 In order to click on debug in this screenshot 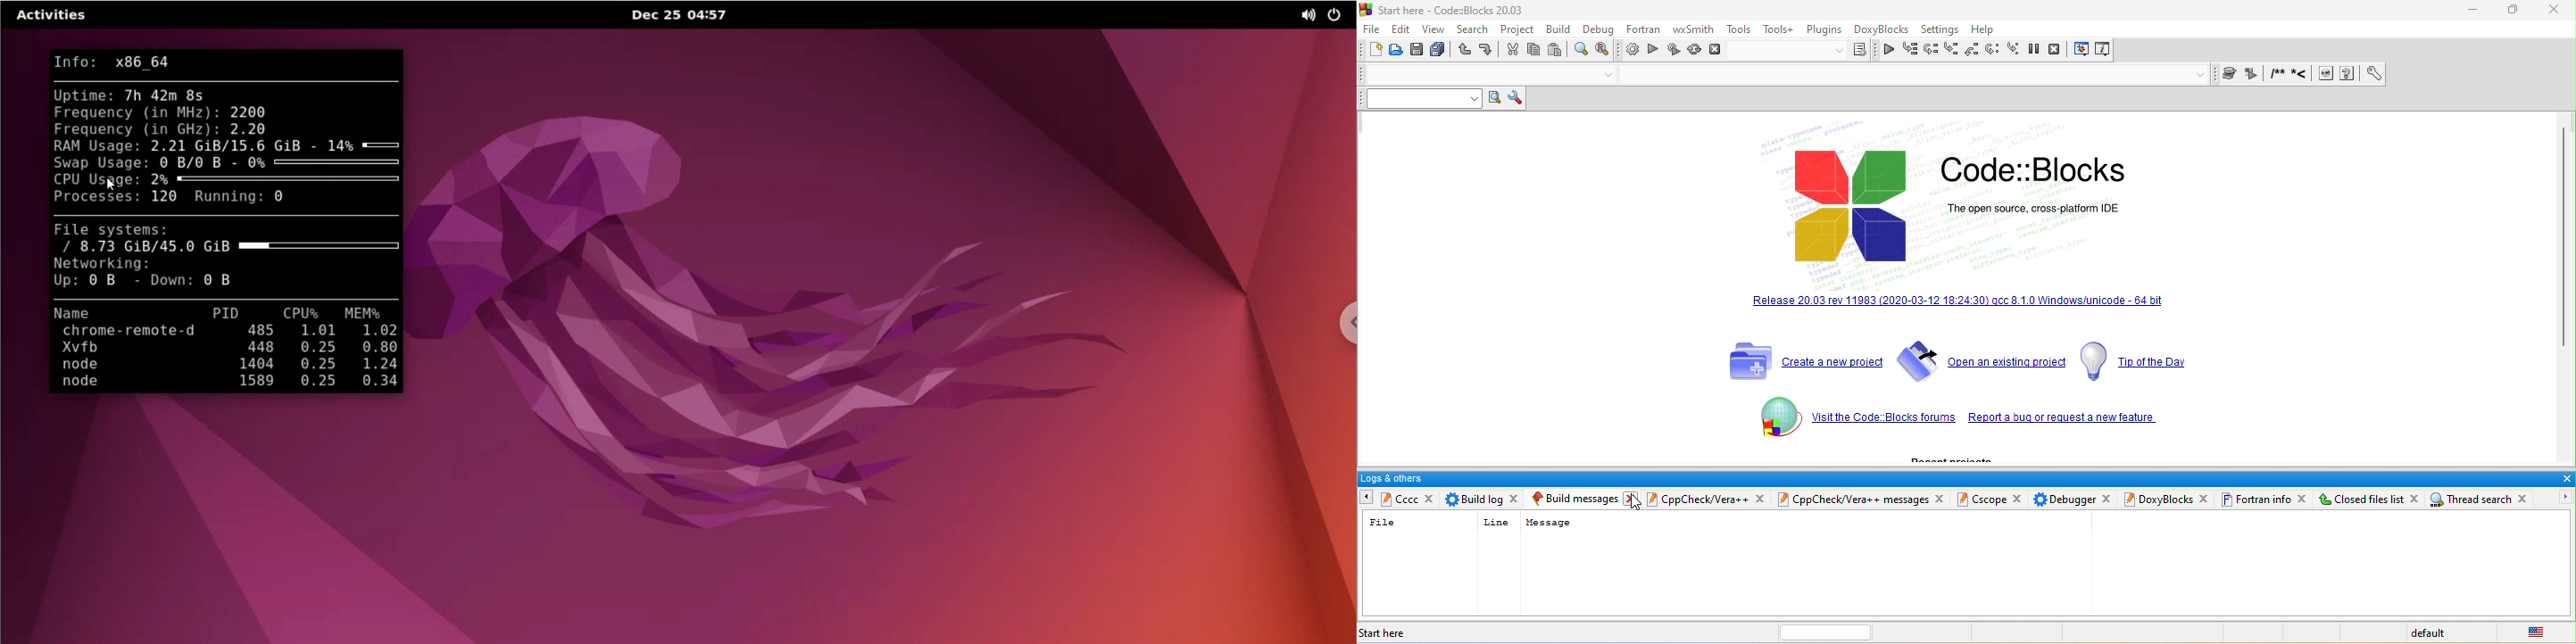, I will do `click(1599, 30)`.